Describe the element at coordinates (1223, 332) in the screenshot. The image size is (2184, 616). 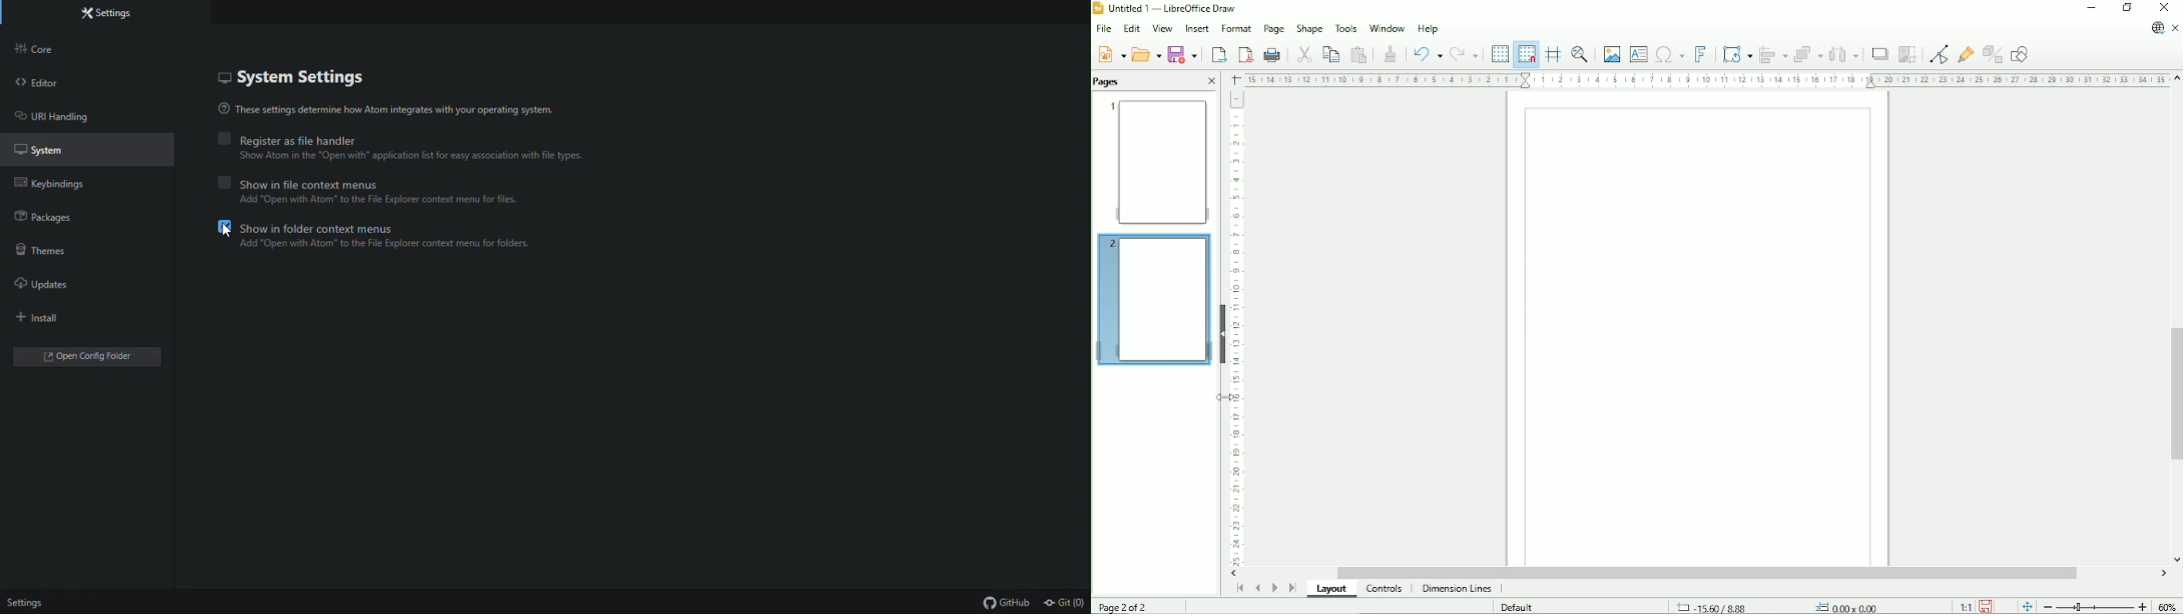
I see `Hide` at that location.